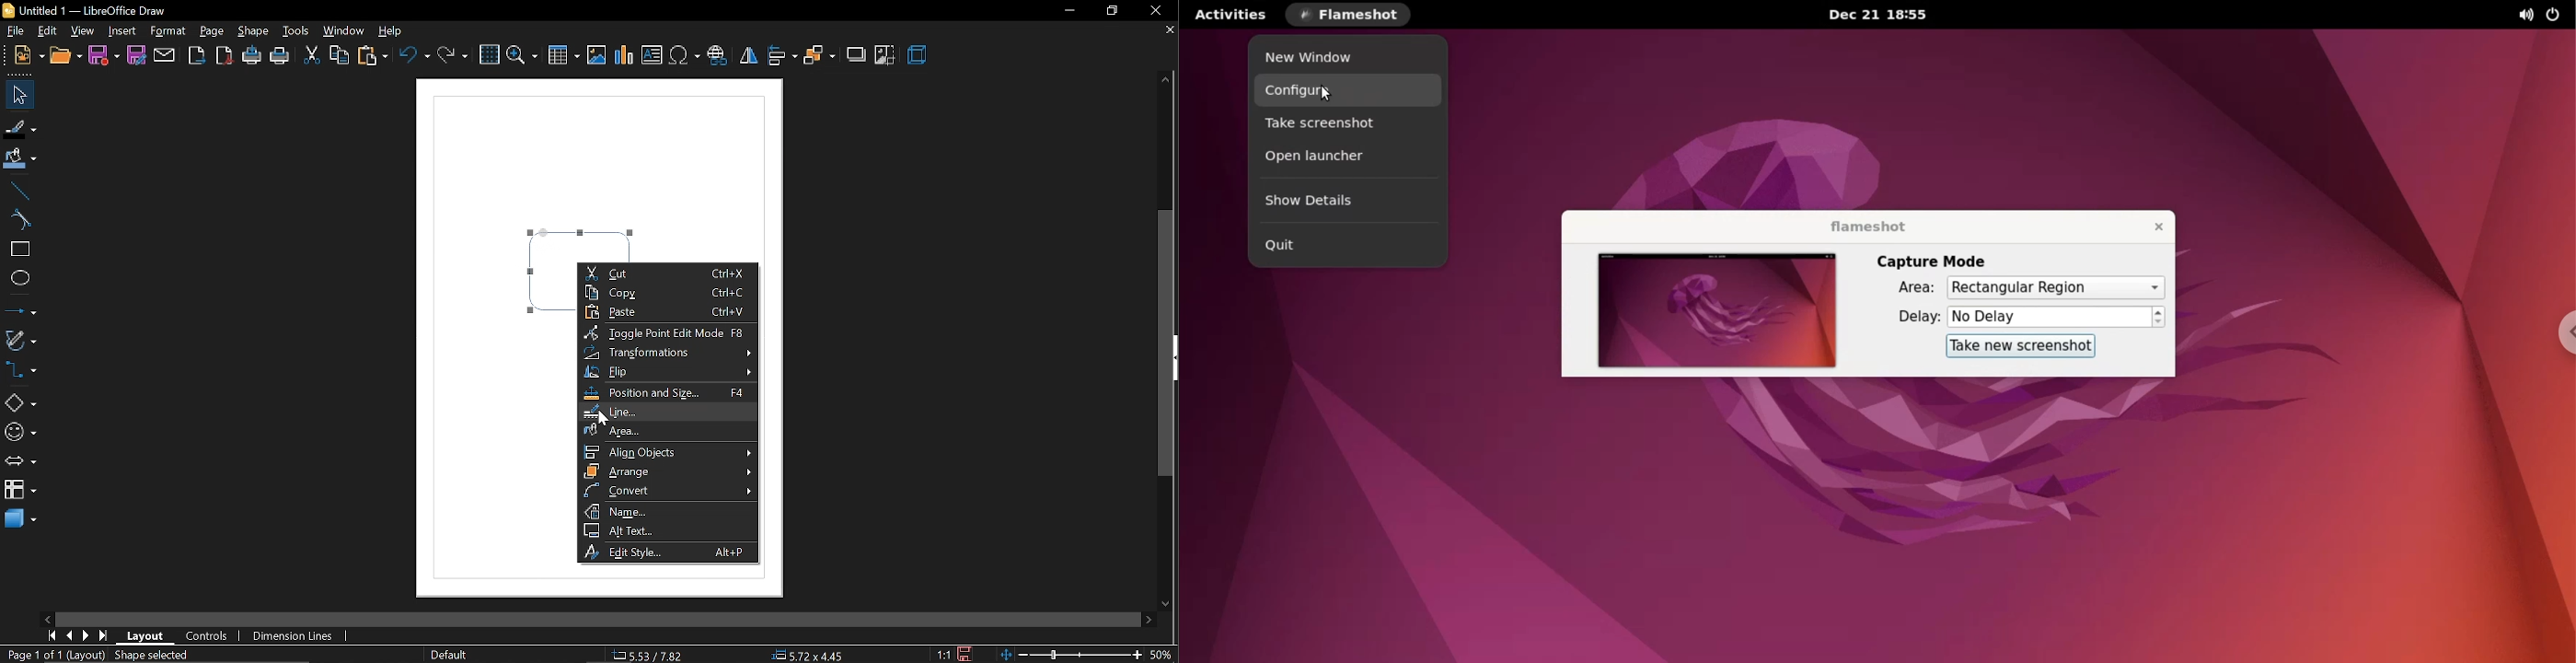  I want to click on fill line, so click(20, 127).